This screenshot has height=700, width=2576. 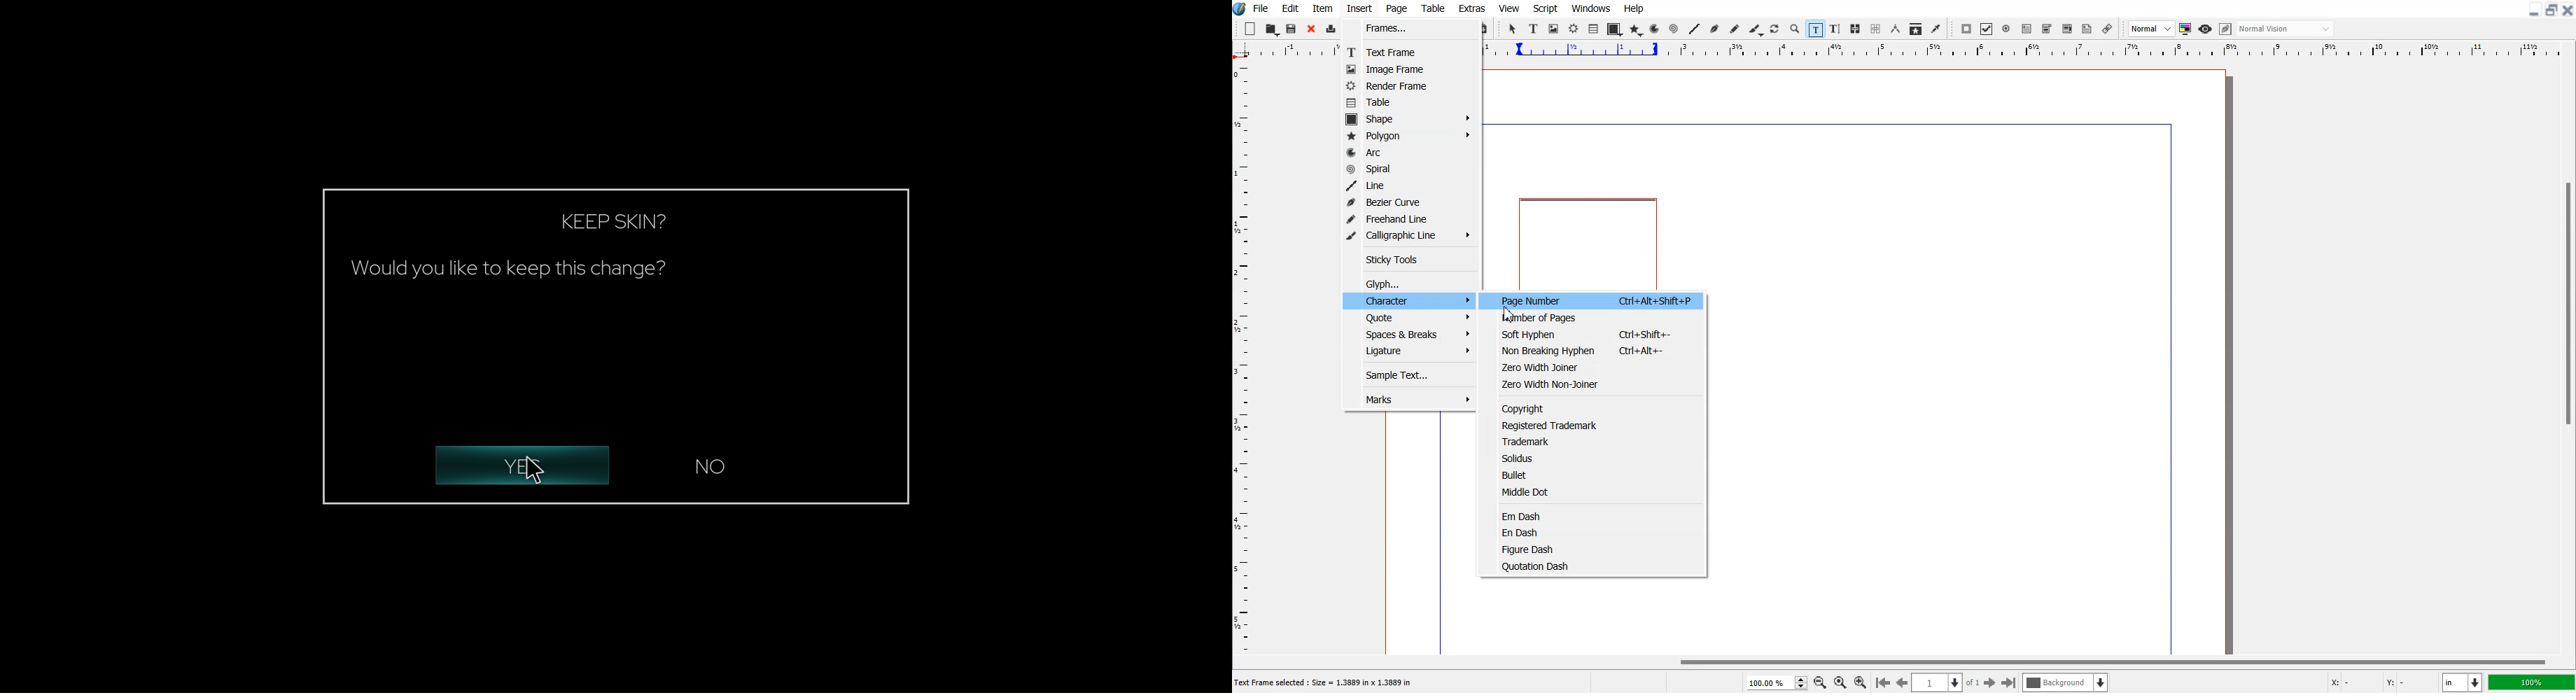 I want to click on PDF List Box, so click(x=2067, y=29).